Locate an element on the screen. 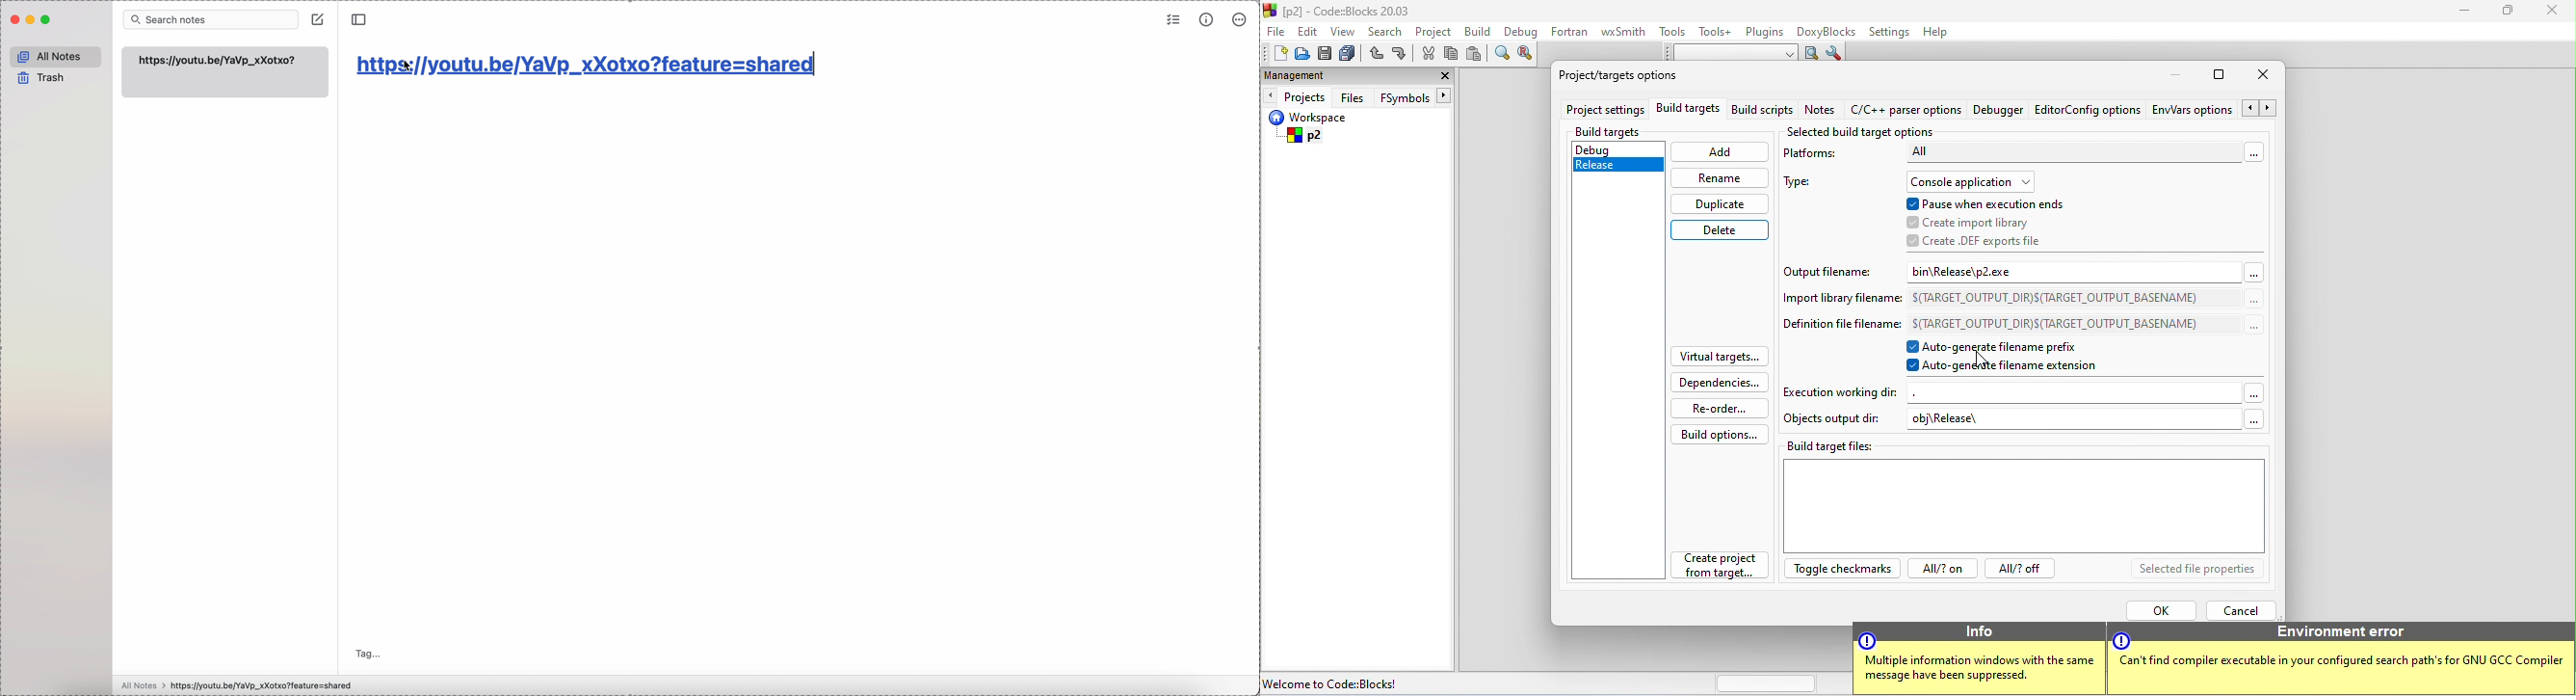 The height and width of the screenshot is (700, 2576). platforms is located at coordinates (1823, 156).